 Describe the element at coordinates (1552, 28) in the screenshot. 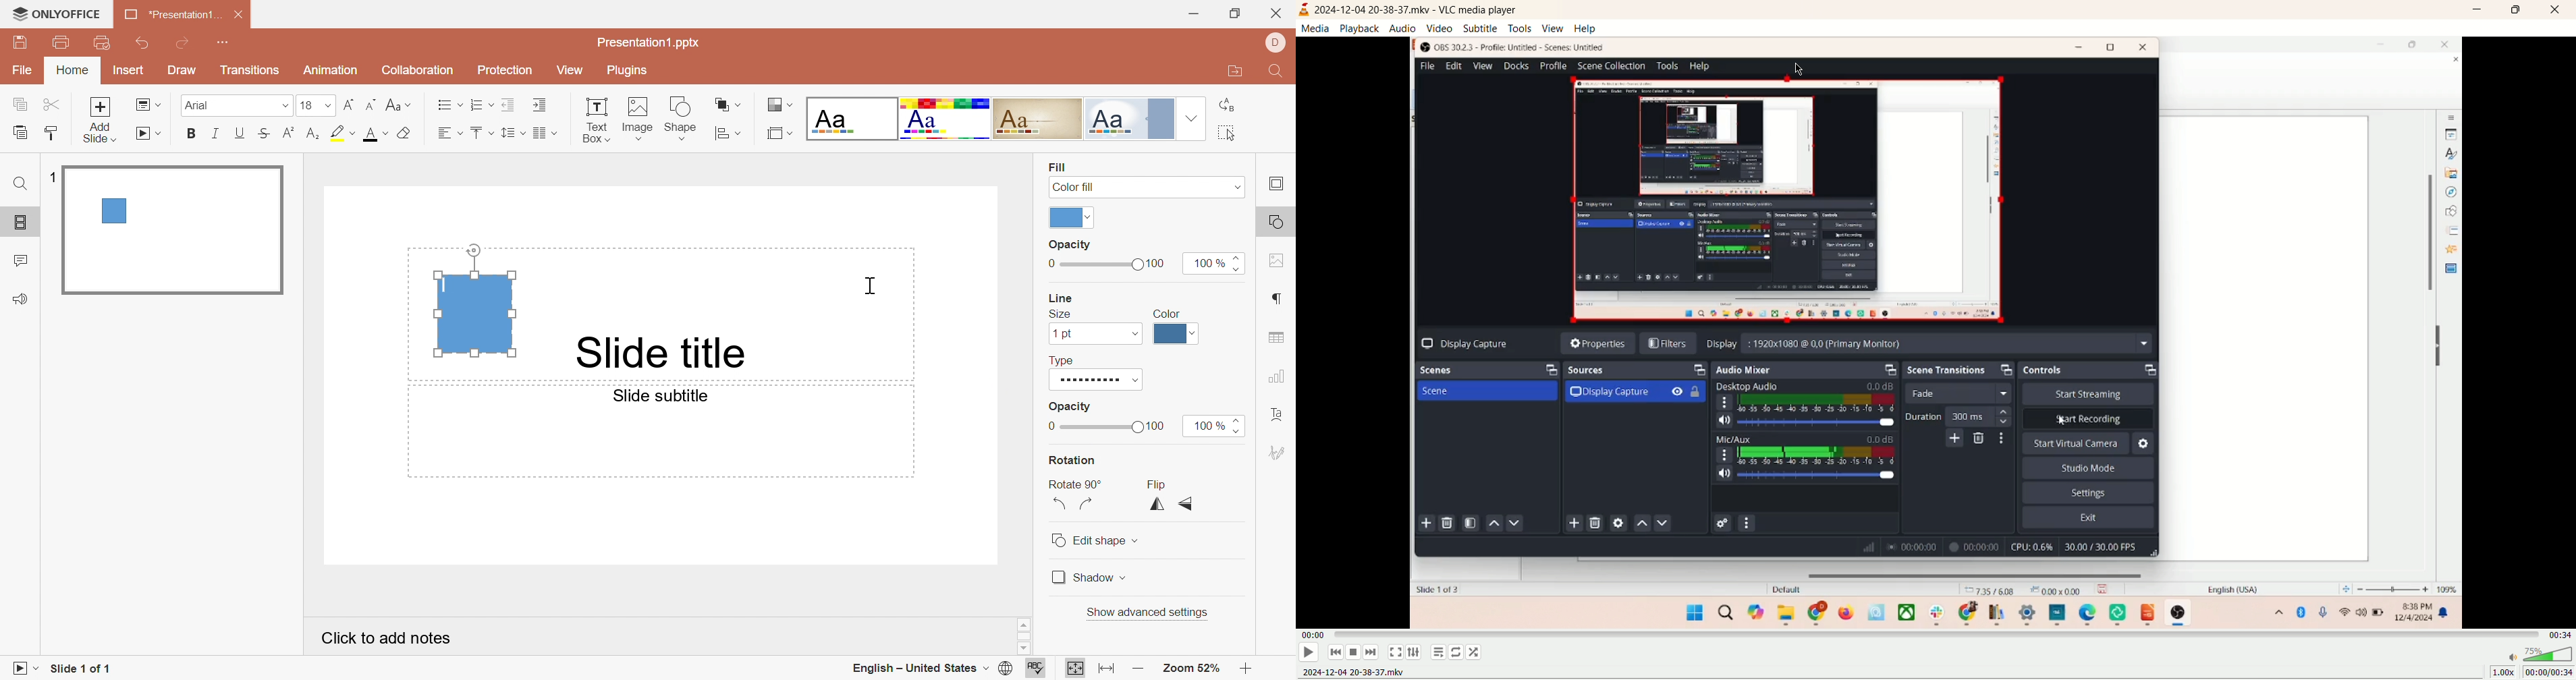

I see `view` at that location.